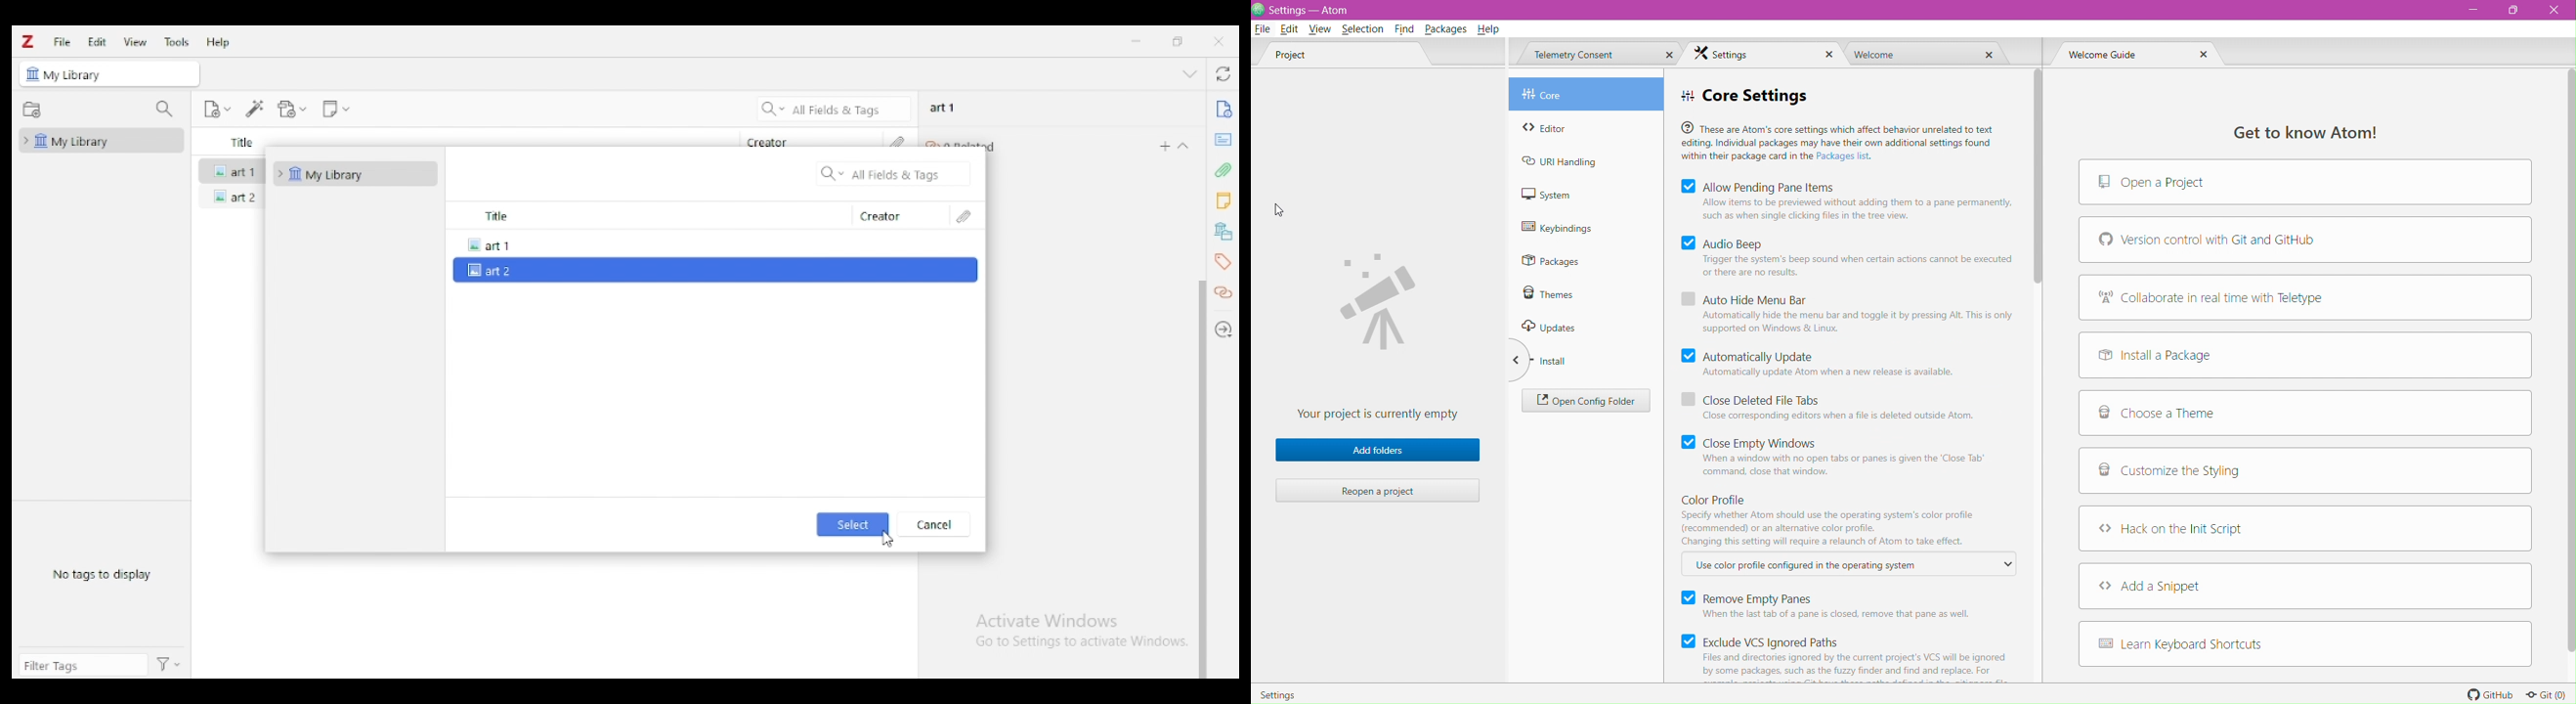  What do you see at coordinates (835, 109) in the screenshot?
I see `search all fields & tags` at bounding box center [835, 109].